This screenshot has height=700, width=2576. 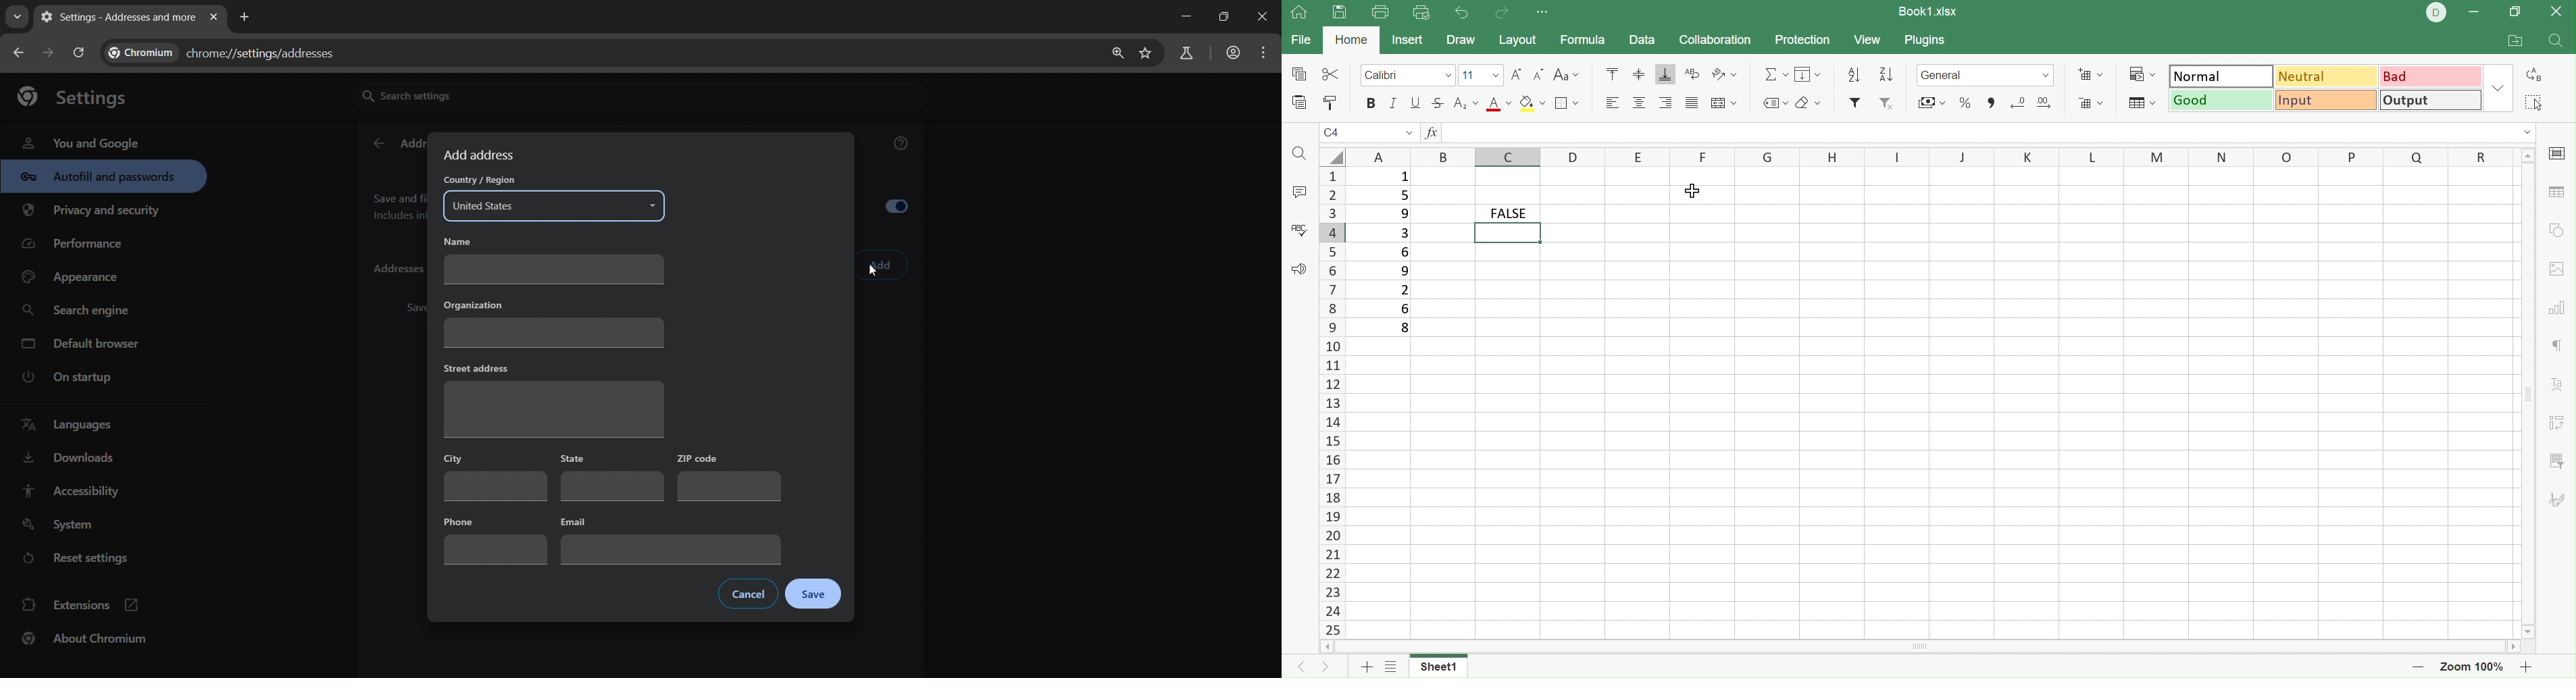 What do you see at coordinates (1544, 14) in the screenshot?
I see `Customize Quick Access Toolbar` at bounding box center [1544, 14].